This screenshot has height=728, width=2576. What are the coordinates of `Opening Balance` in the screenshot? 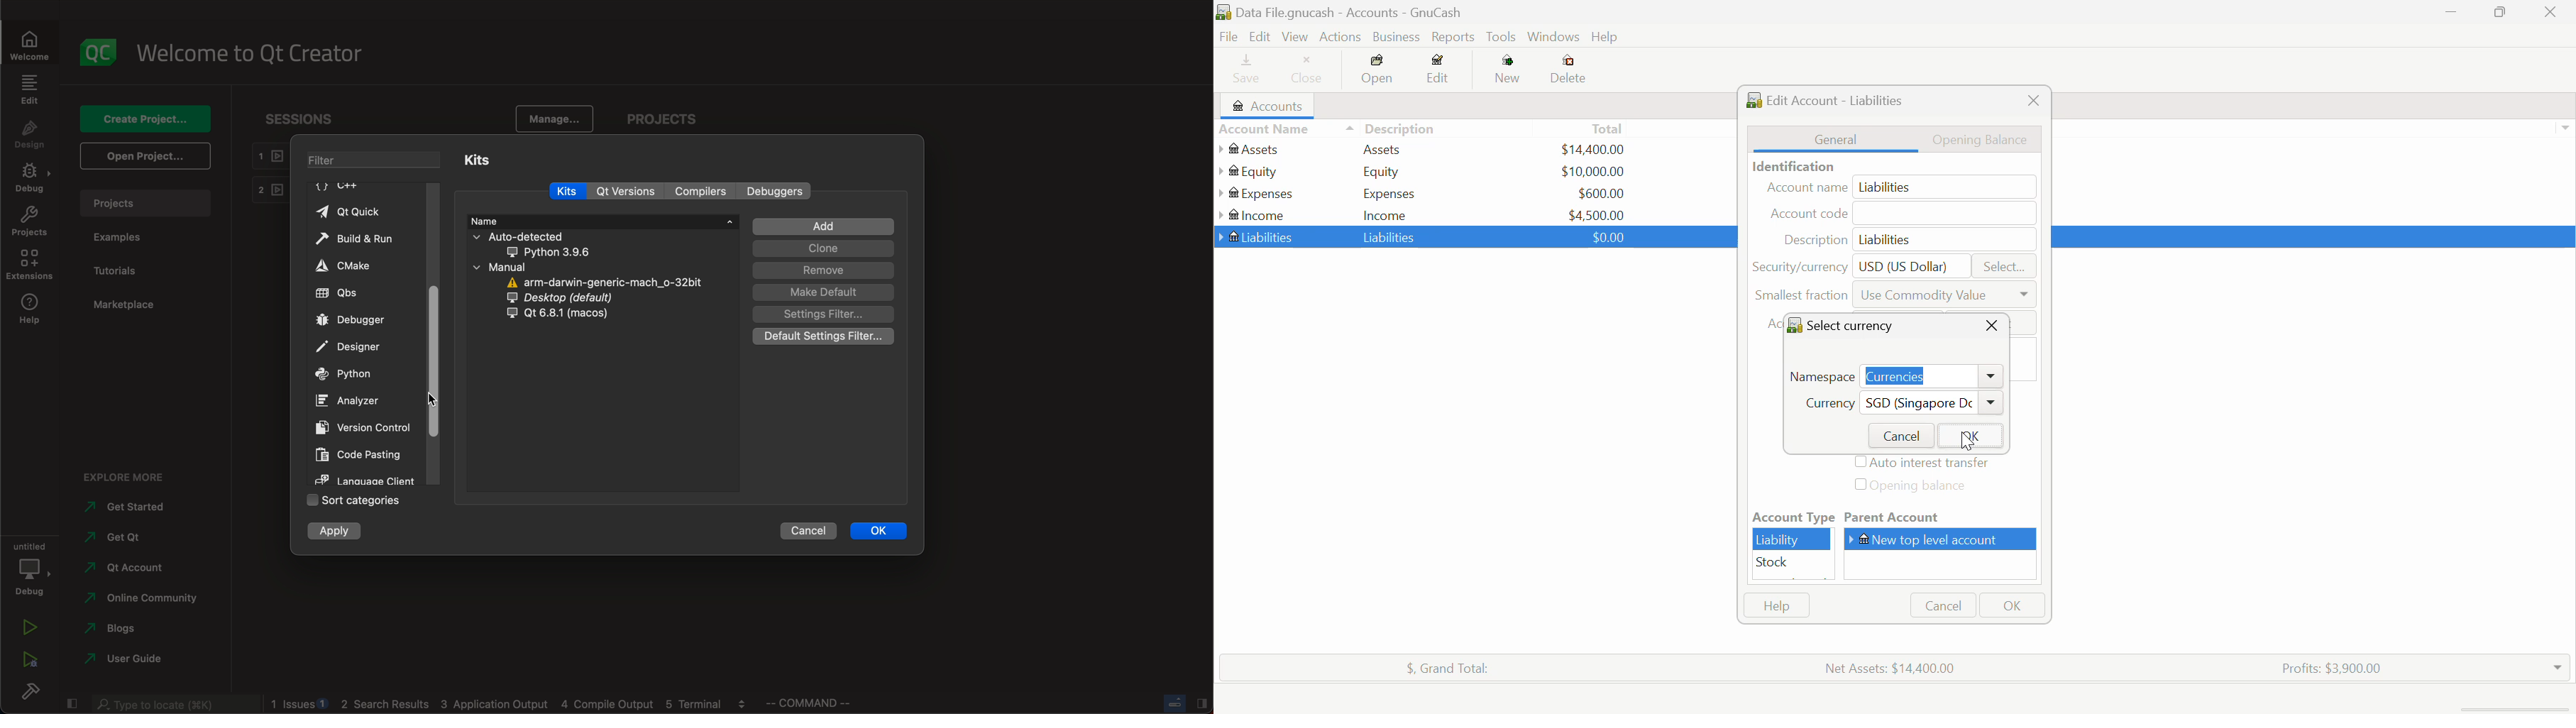 It's located at (1988, 138).